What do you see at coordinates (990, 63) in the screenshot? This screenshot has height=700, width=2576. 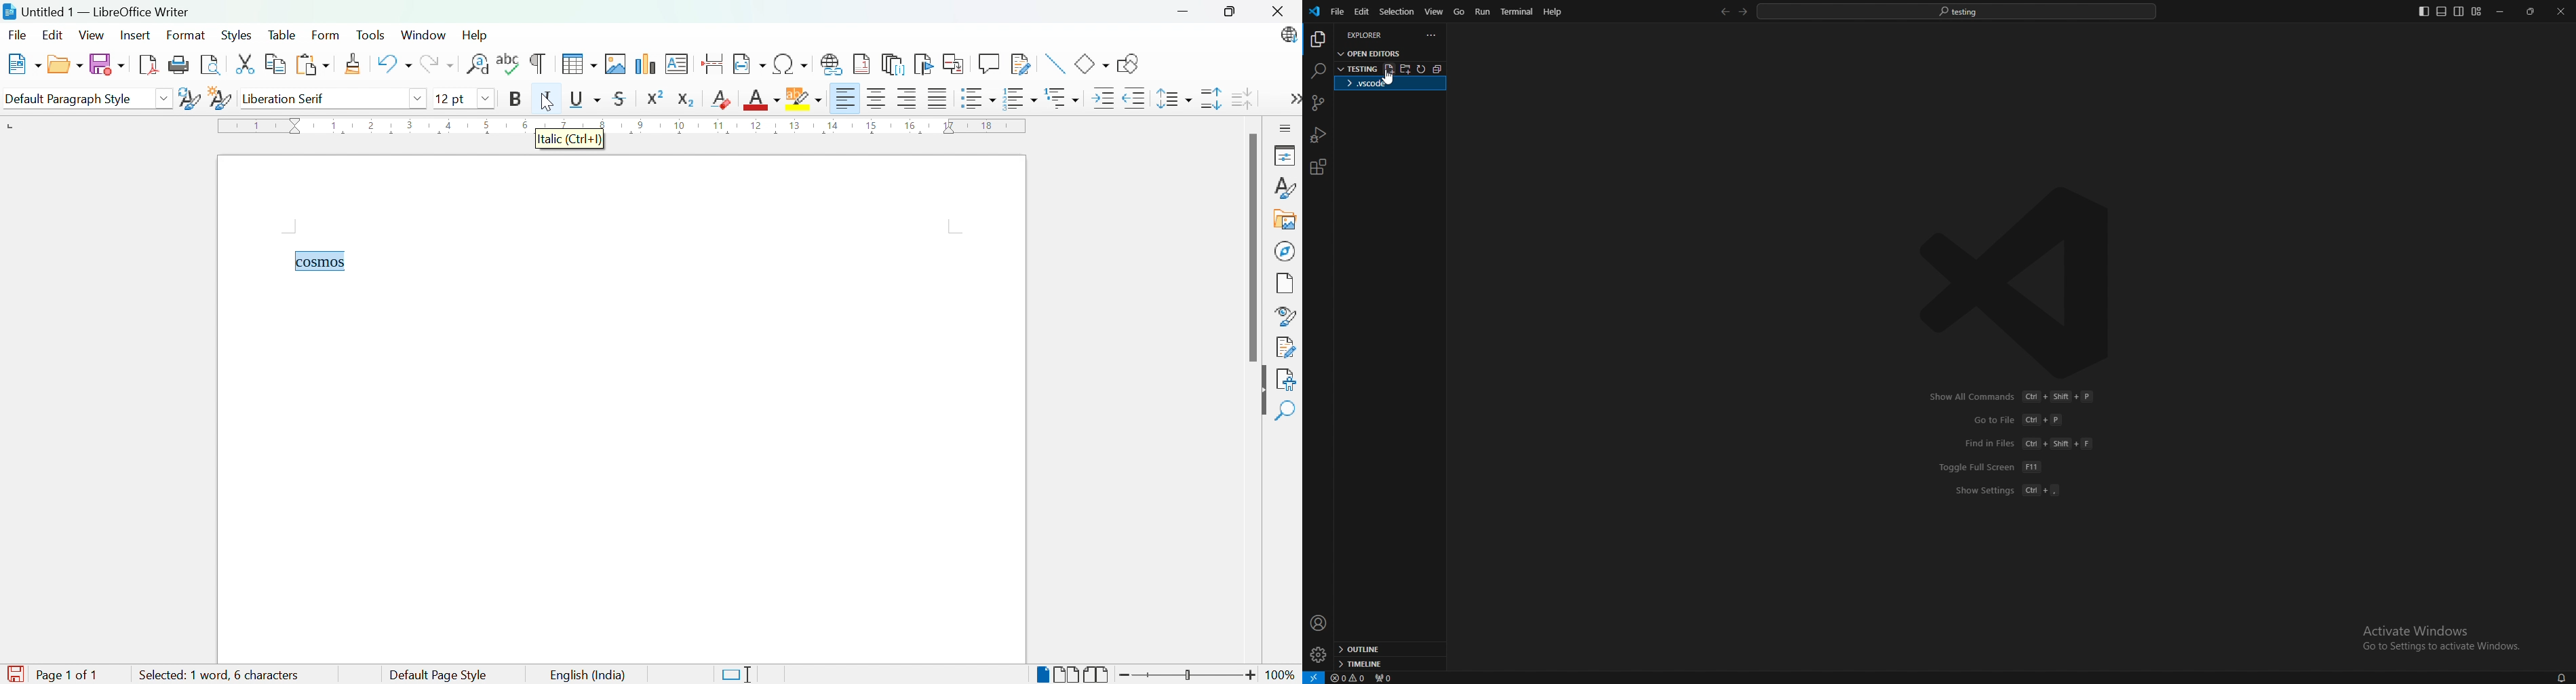 I see `Insert coment` at bounding box center [990, 63].